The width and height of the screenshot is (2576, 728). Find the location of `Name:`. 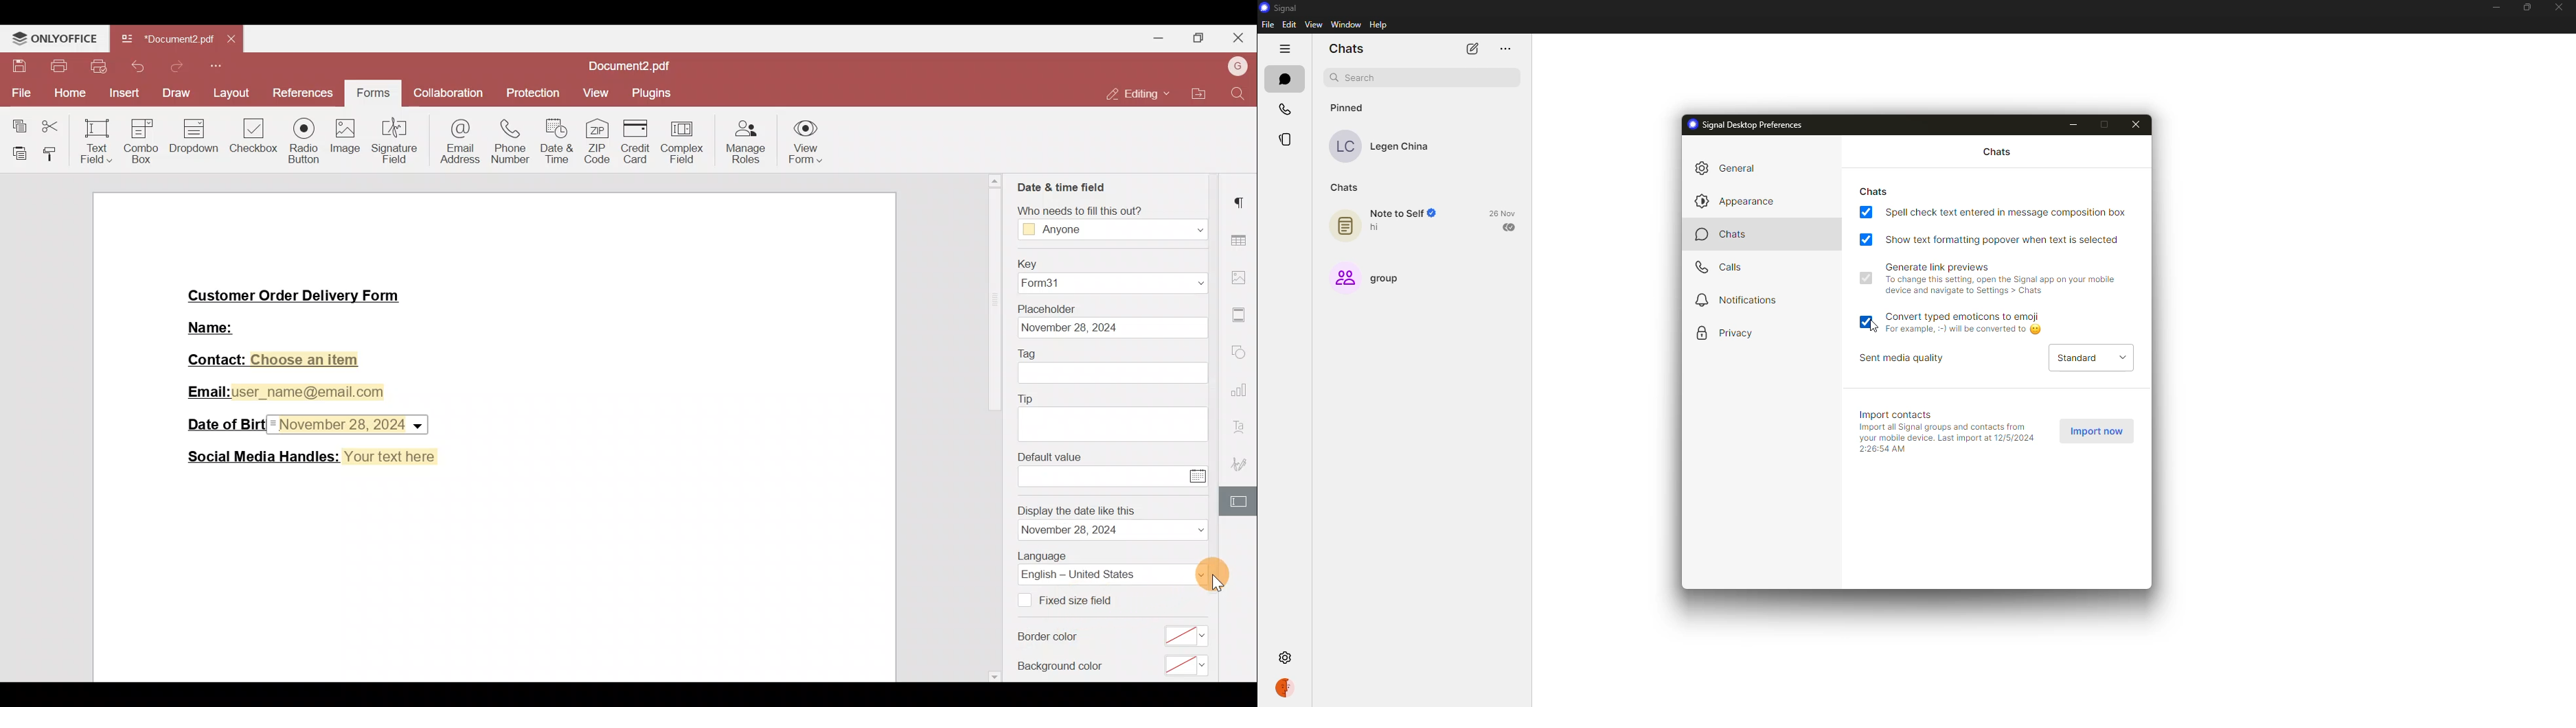

Name: is located at coordinates (214, 326).